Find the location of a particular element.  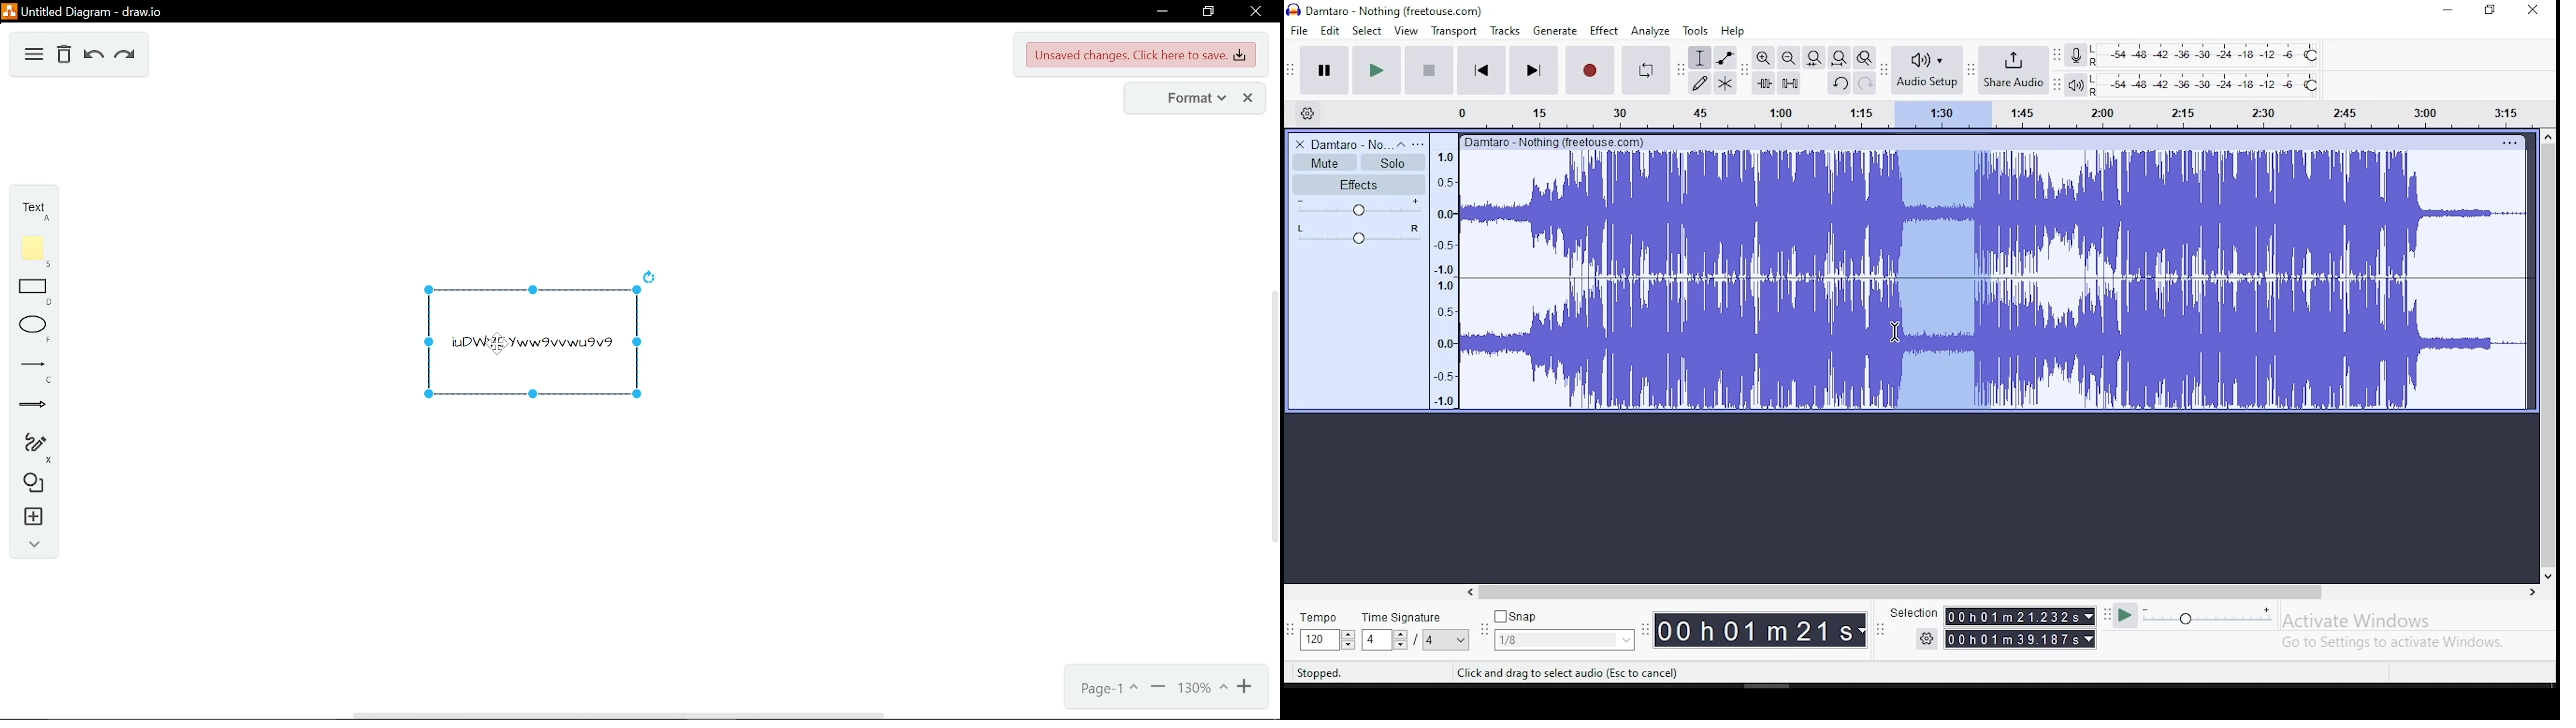

drop down is located at coordinates (1462, 640).